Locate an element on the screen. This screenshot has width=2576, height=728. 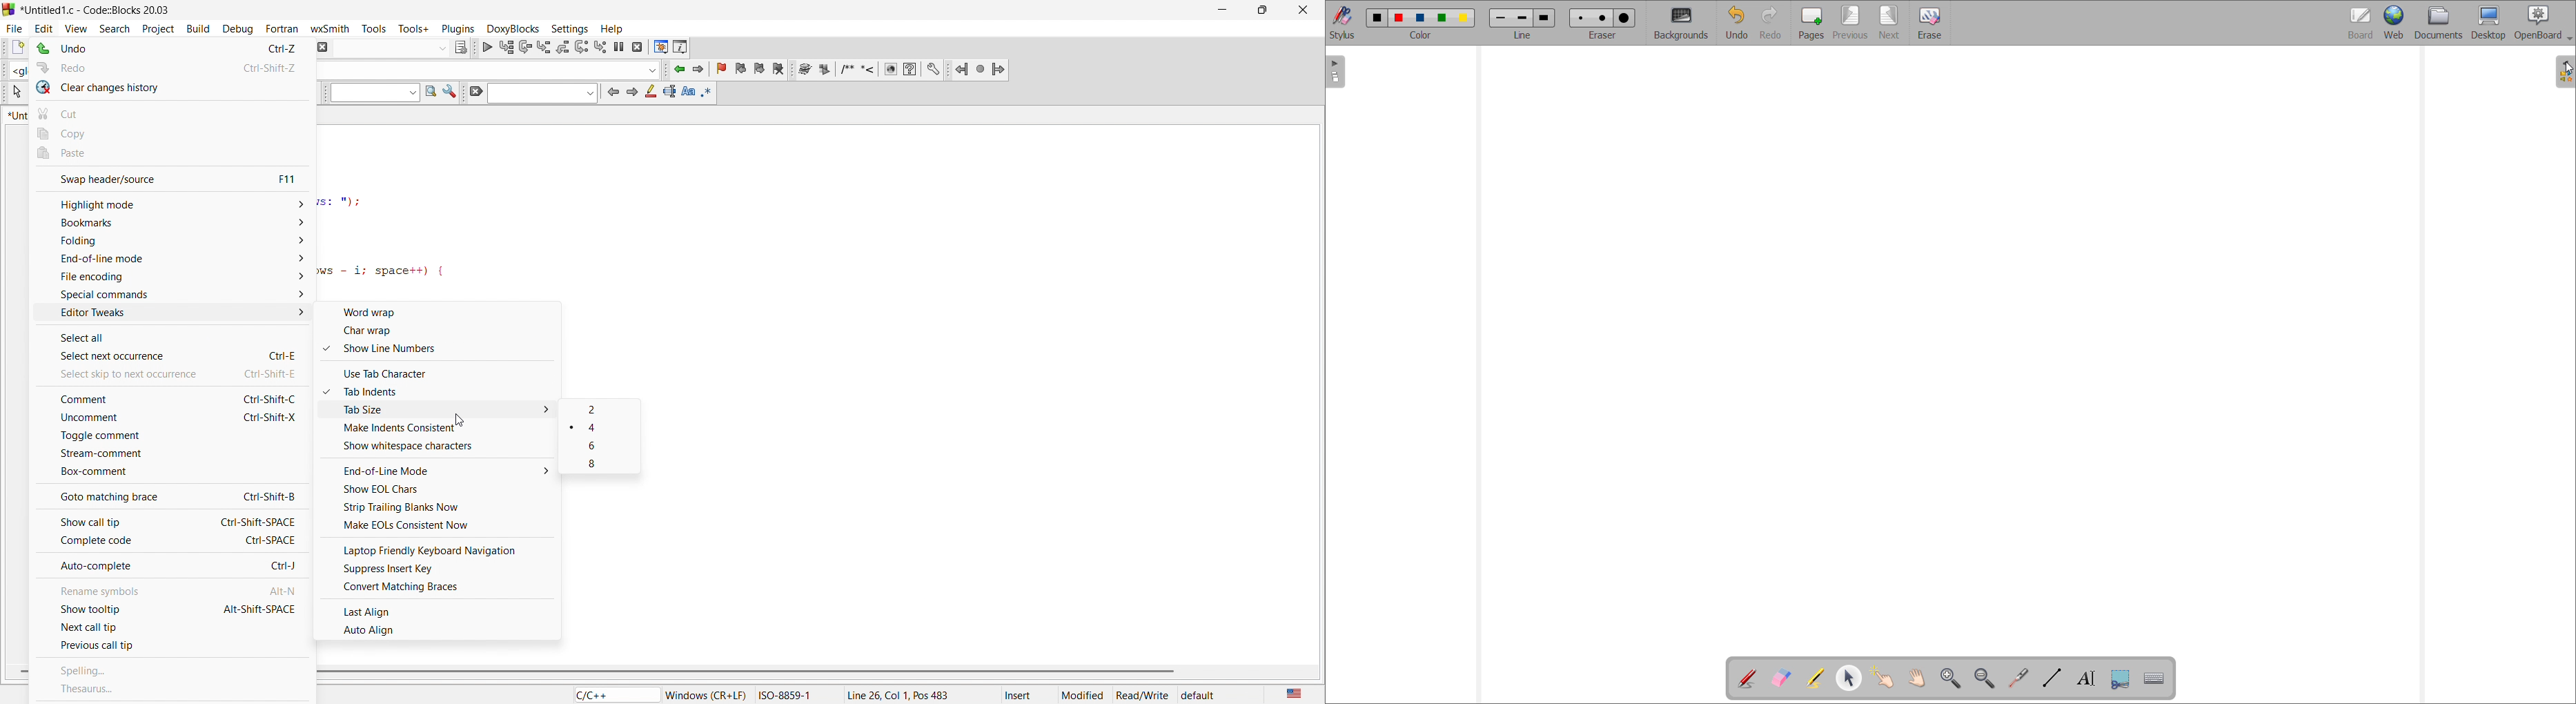
8 space is located at coordinates (603, 466).